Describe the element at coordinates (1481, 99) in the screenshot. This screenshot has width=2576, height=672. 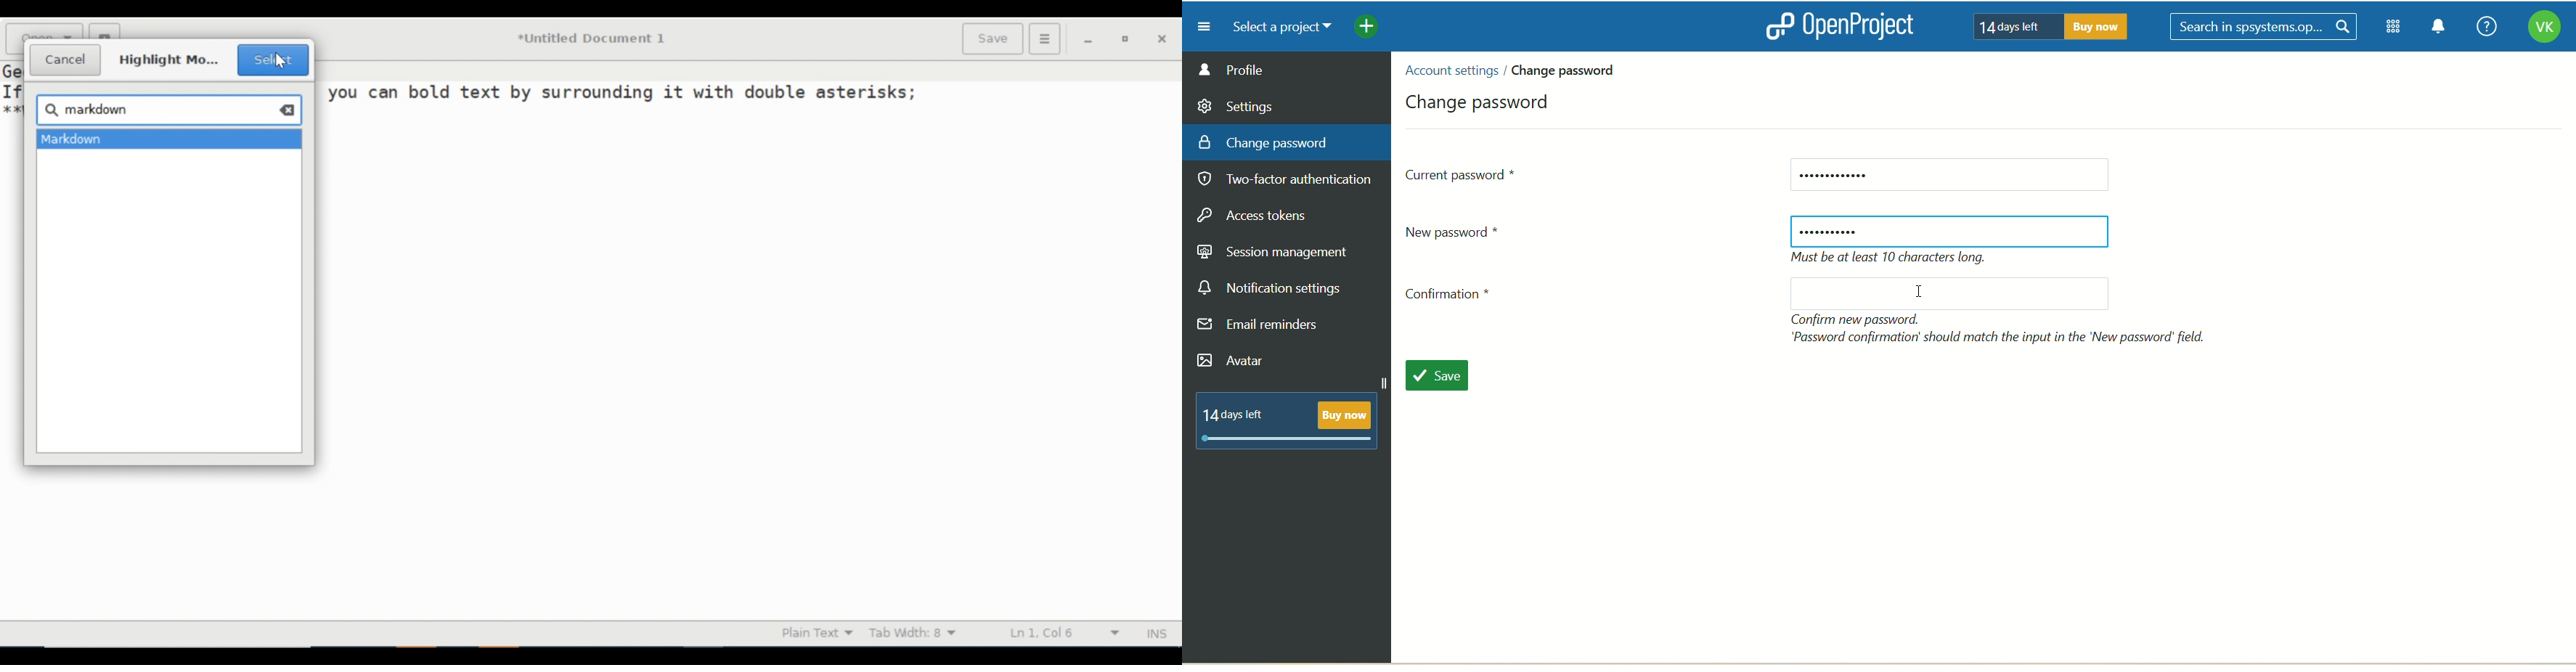
I see `change password` at that location.